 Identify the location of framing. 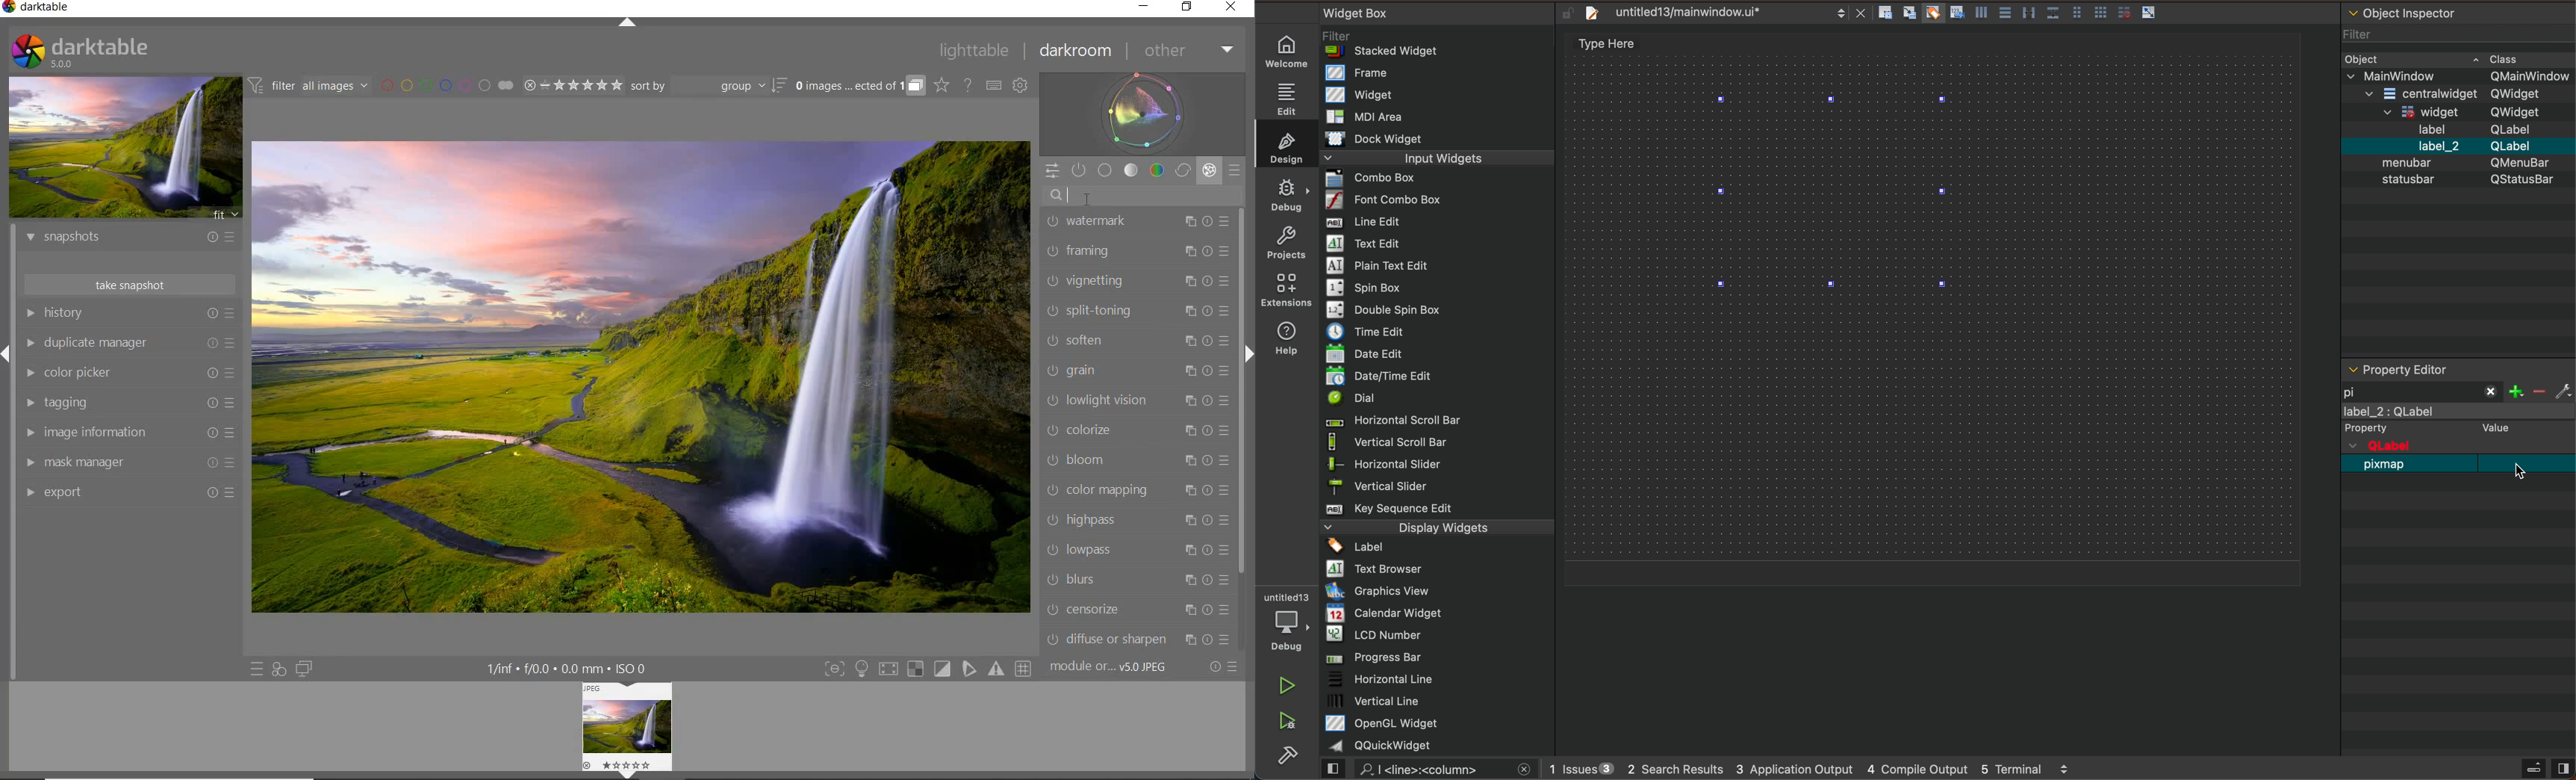
(1139, 253).